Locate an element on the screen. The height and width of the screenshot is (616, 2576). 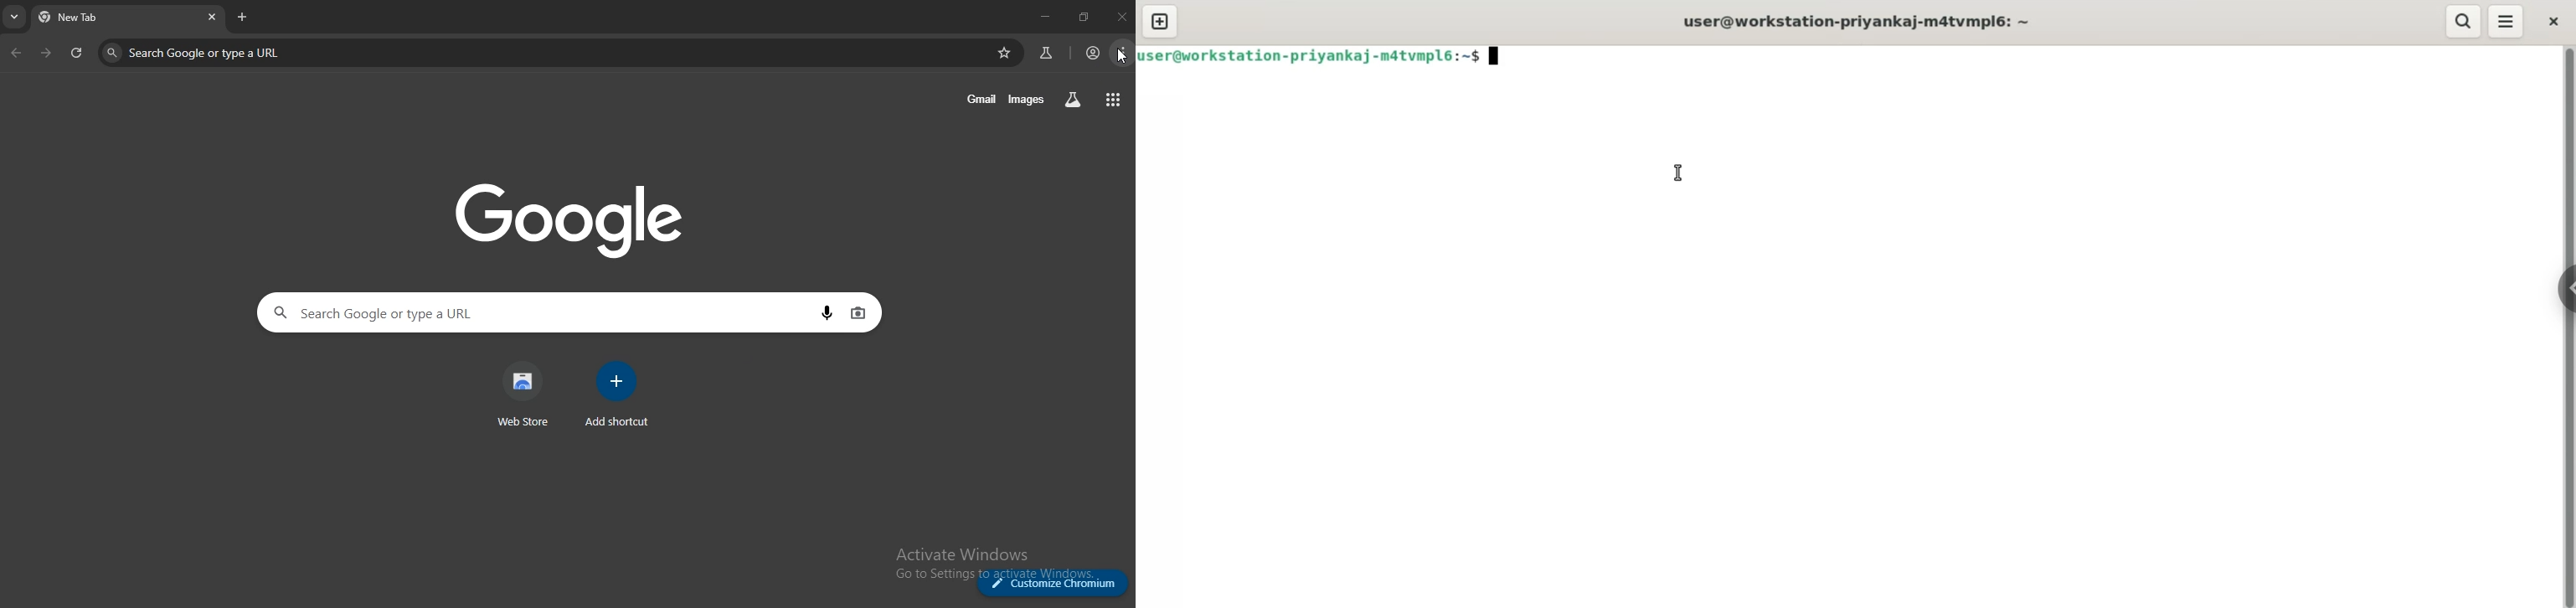
vertical scroll bar is located at coordinates (2568, 328).